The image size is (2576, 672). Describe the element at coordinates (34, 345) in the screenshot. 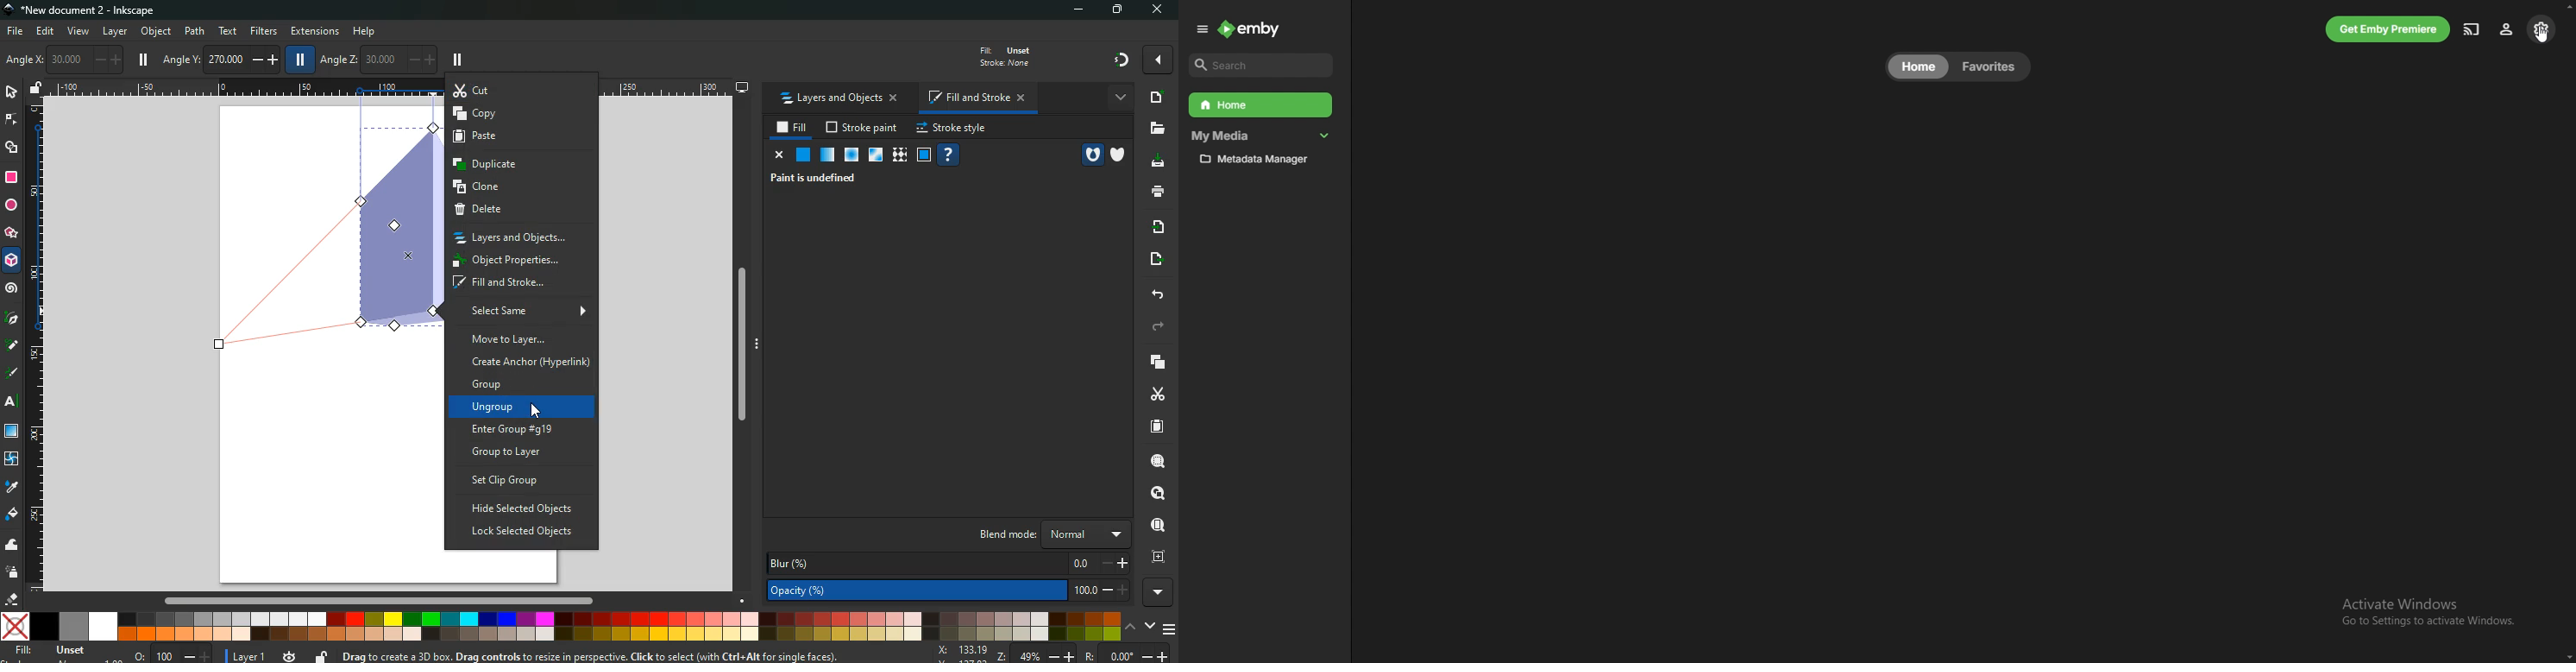

I see `Ruler` at that location.